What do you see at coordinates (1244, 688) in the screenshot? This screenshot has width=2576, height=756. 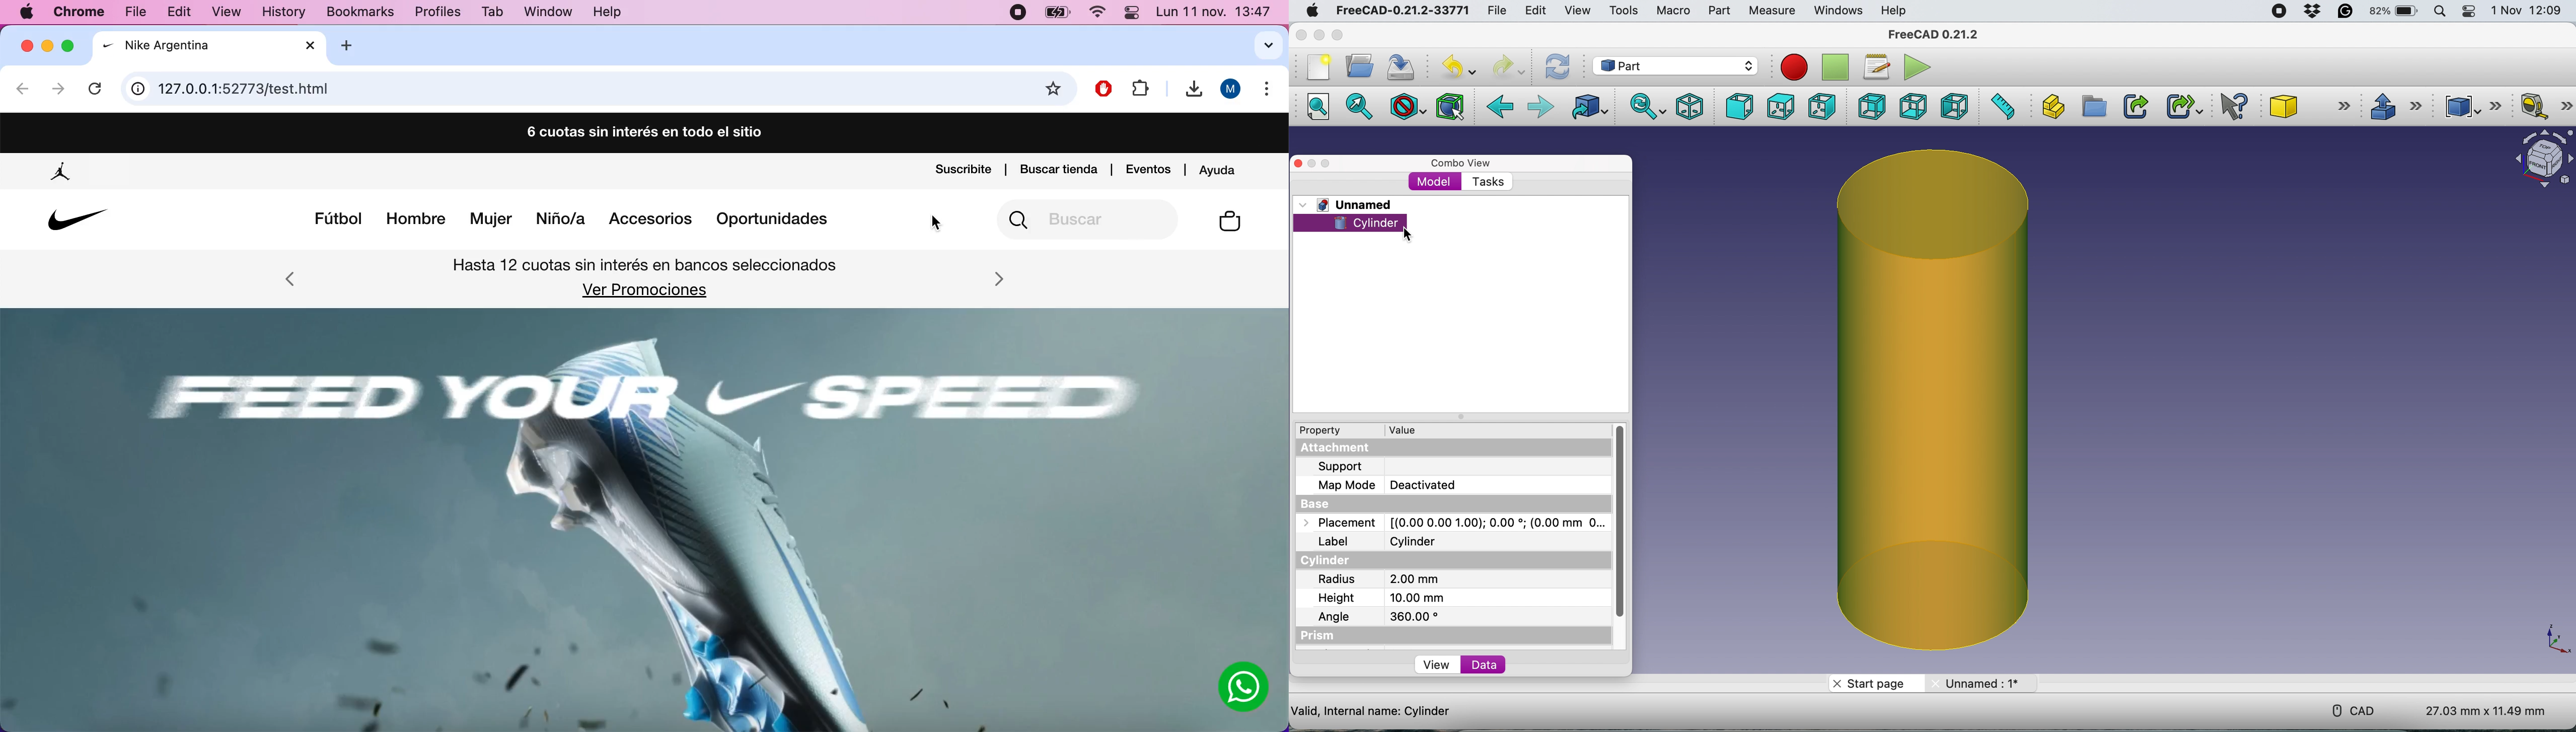 I see `Whats App Chat` at bounding box center [1244, 688].